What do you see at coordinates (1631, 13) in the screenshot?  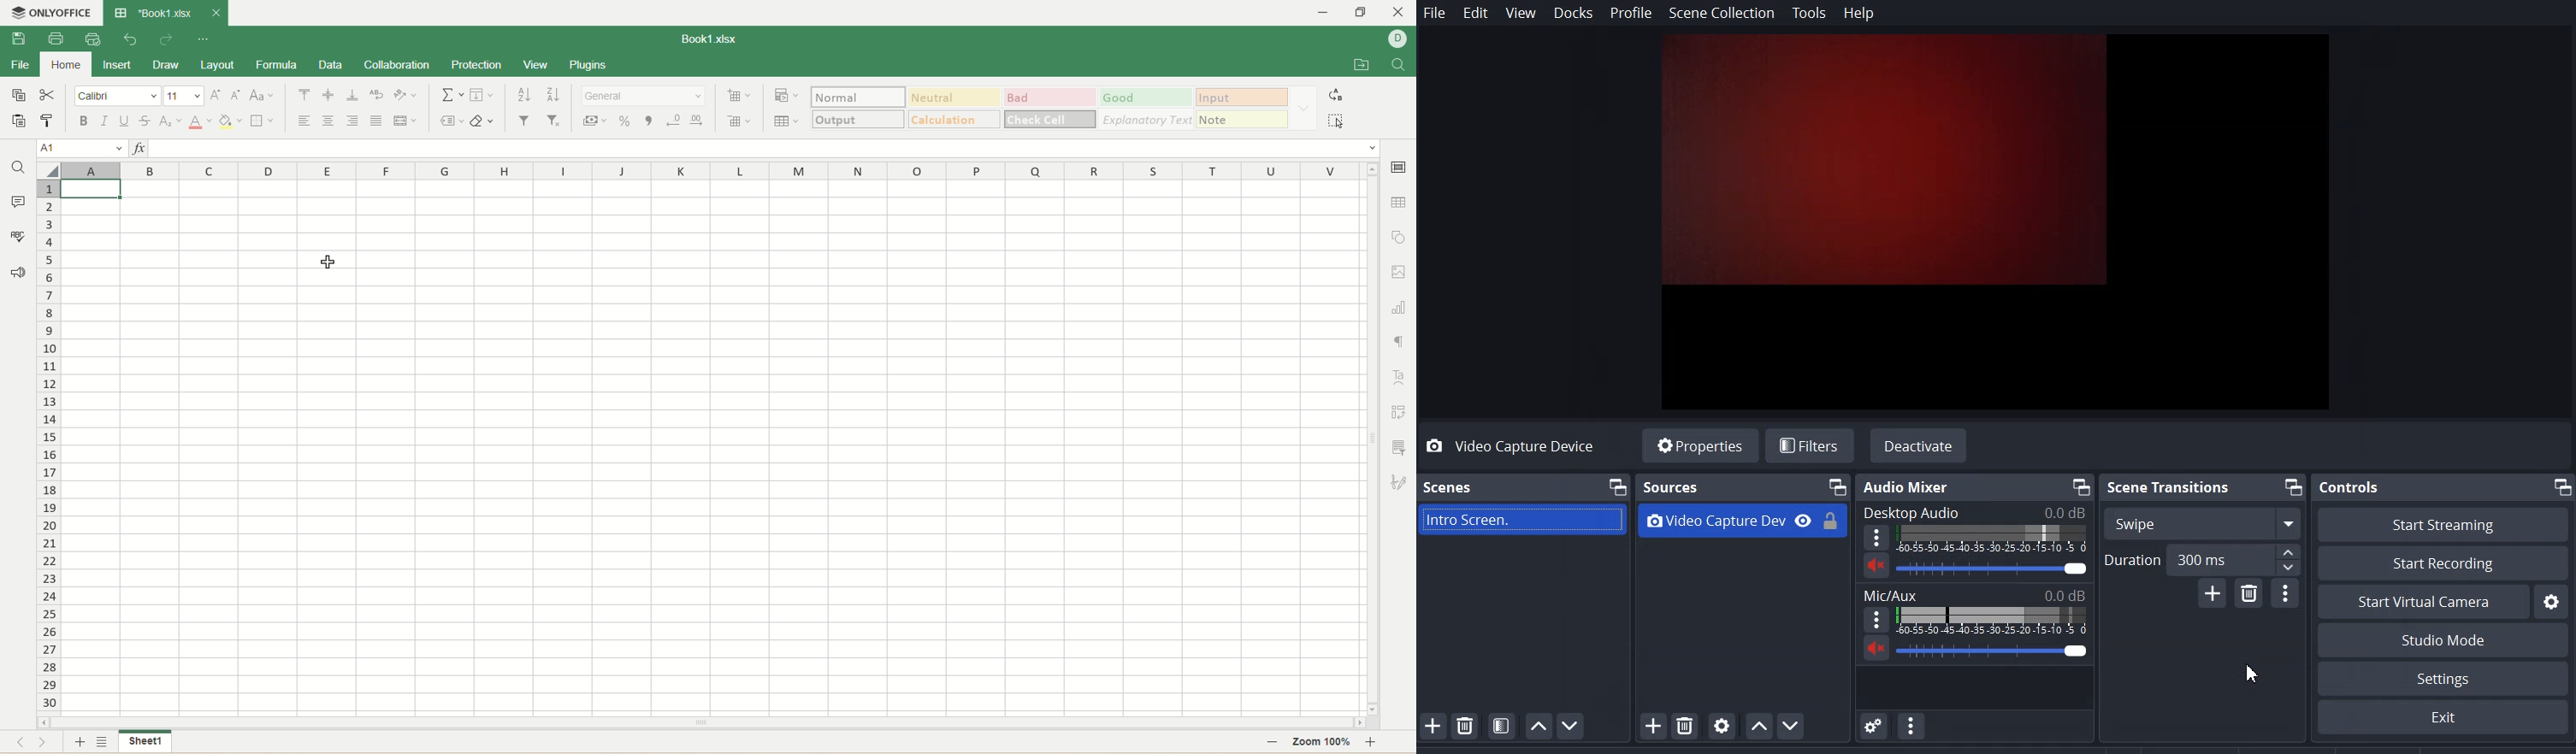 I see `Profile` at bounding box center [1631, 13].